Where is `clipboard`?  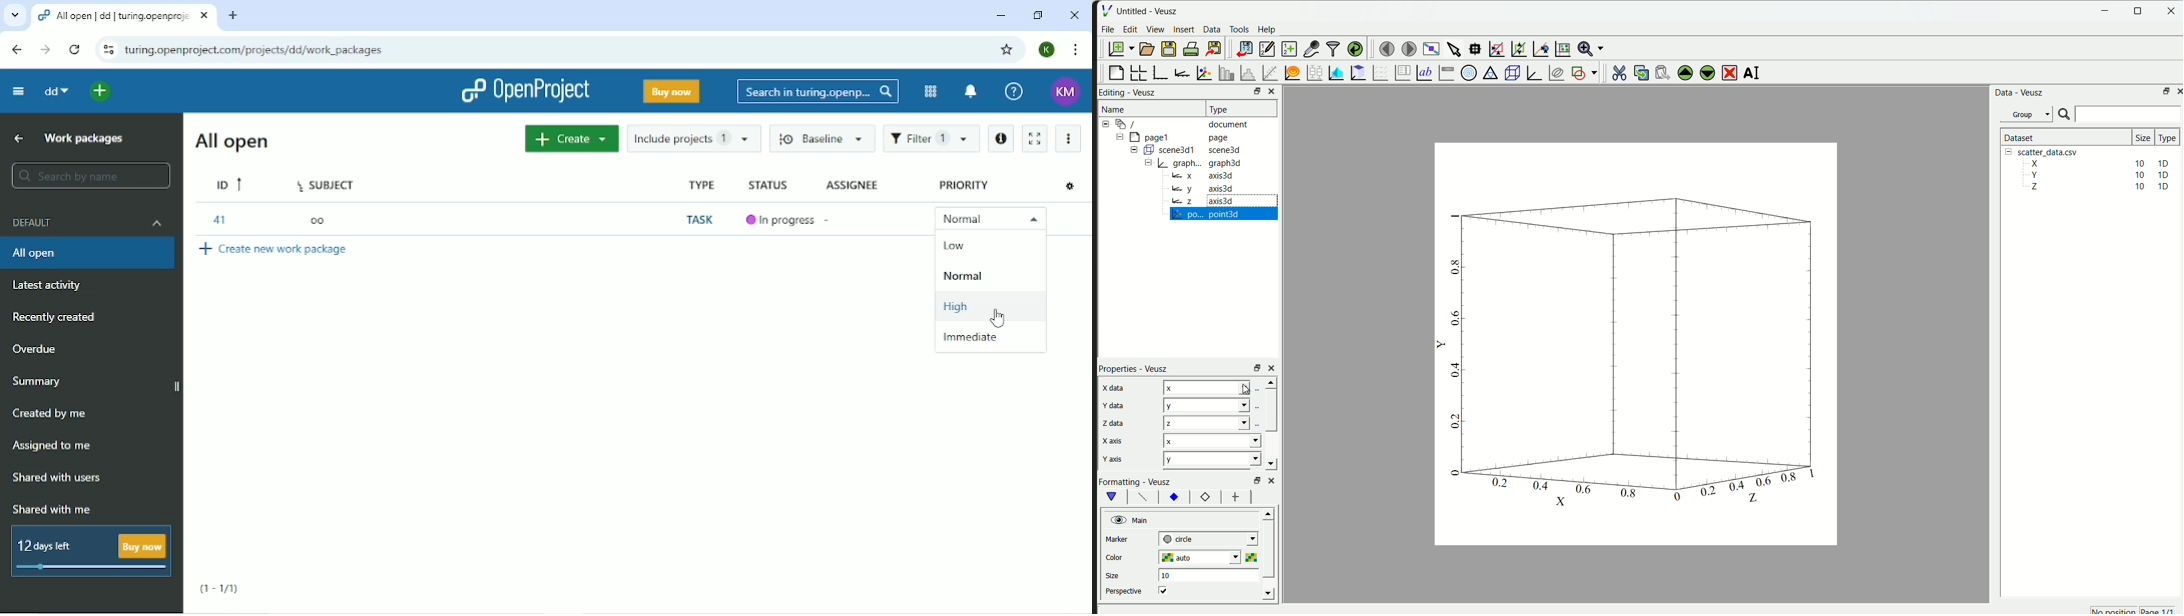 clipboard is located at coordinates (1357, 73).